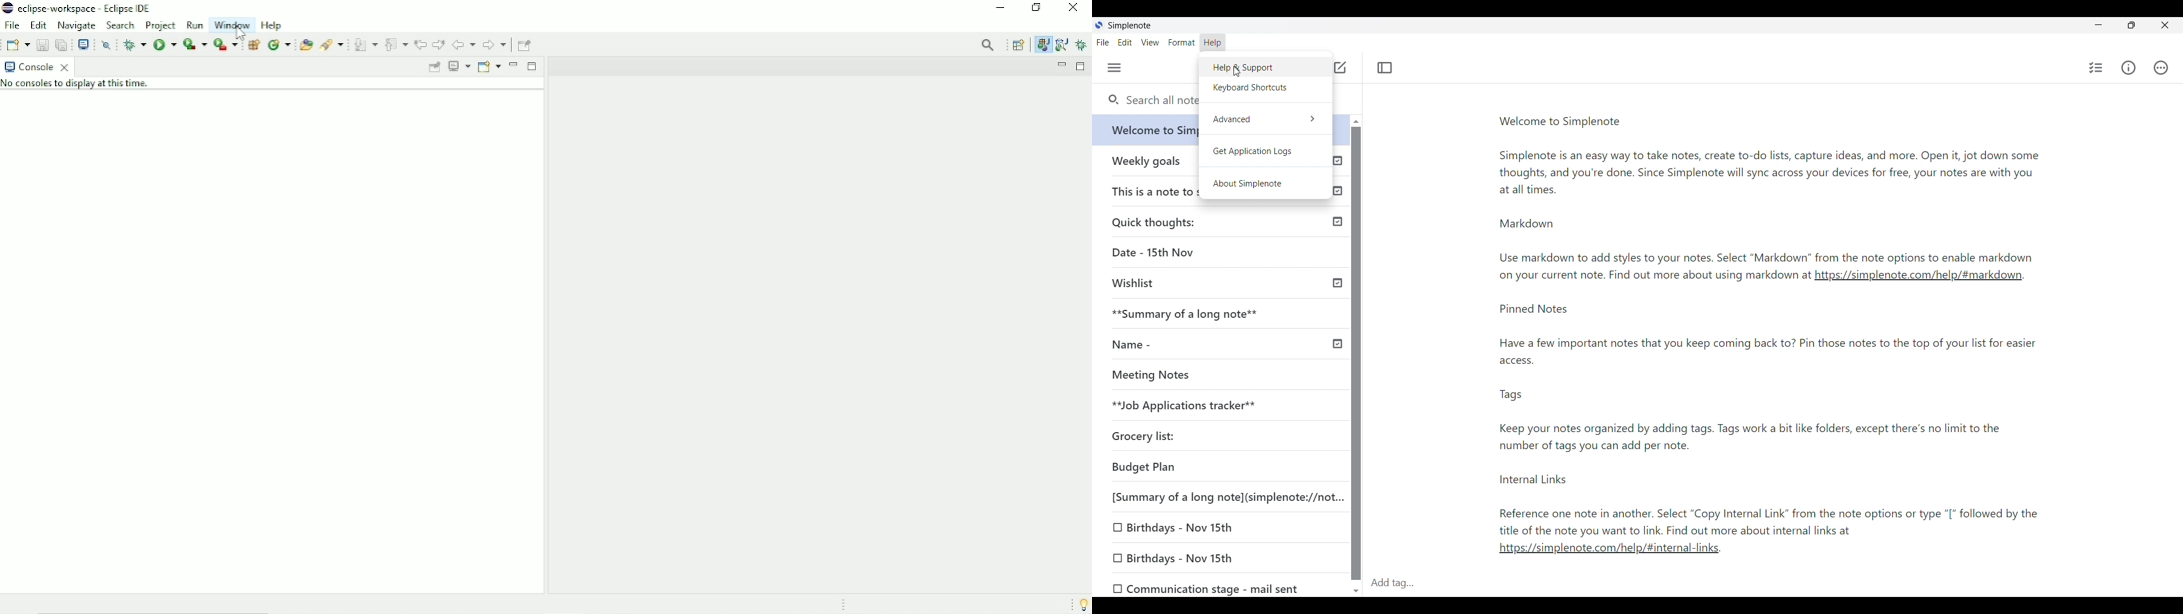 This screenshot has width=2184, height=616. What do you see at coordinates (273, 25) in the screenshot?
I see `Help` at bounding box center [273, 25].